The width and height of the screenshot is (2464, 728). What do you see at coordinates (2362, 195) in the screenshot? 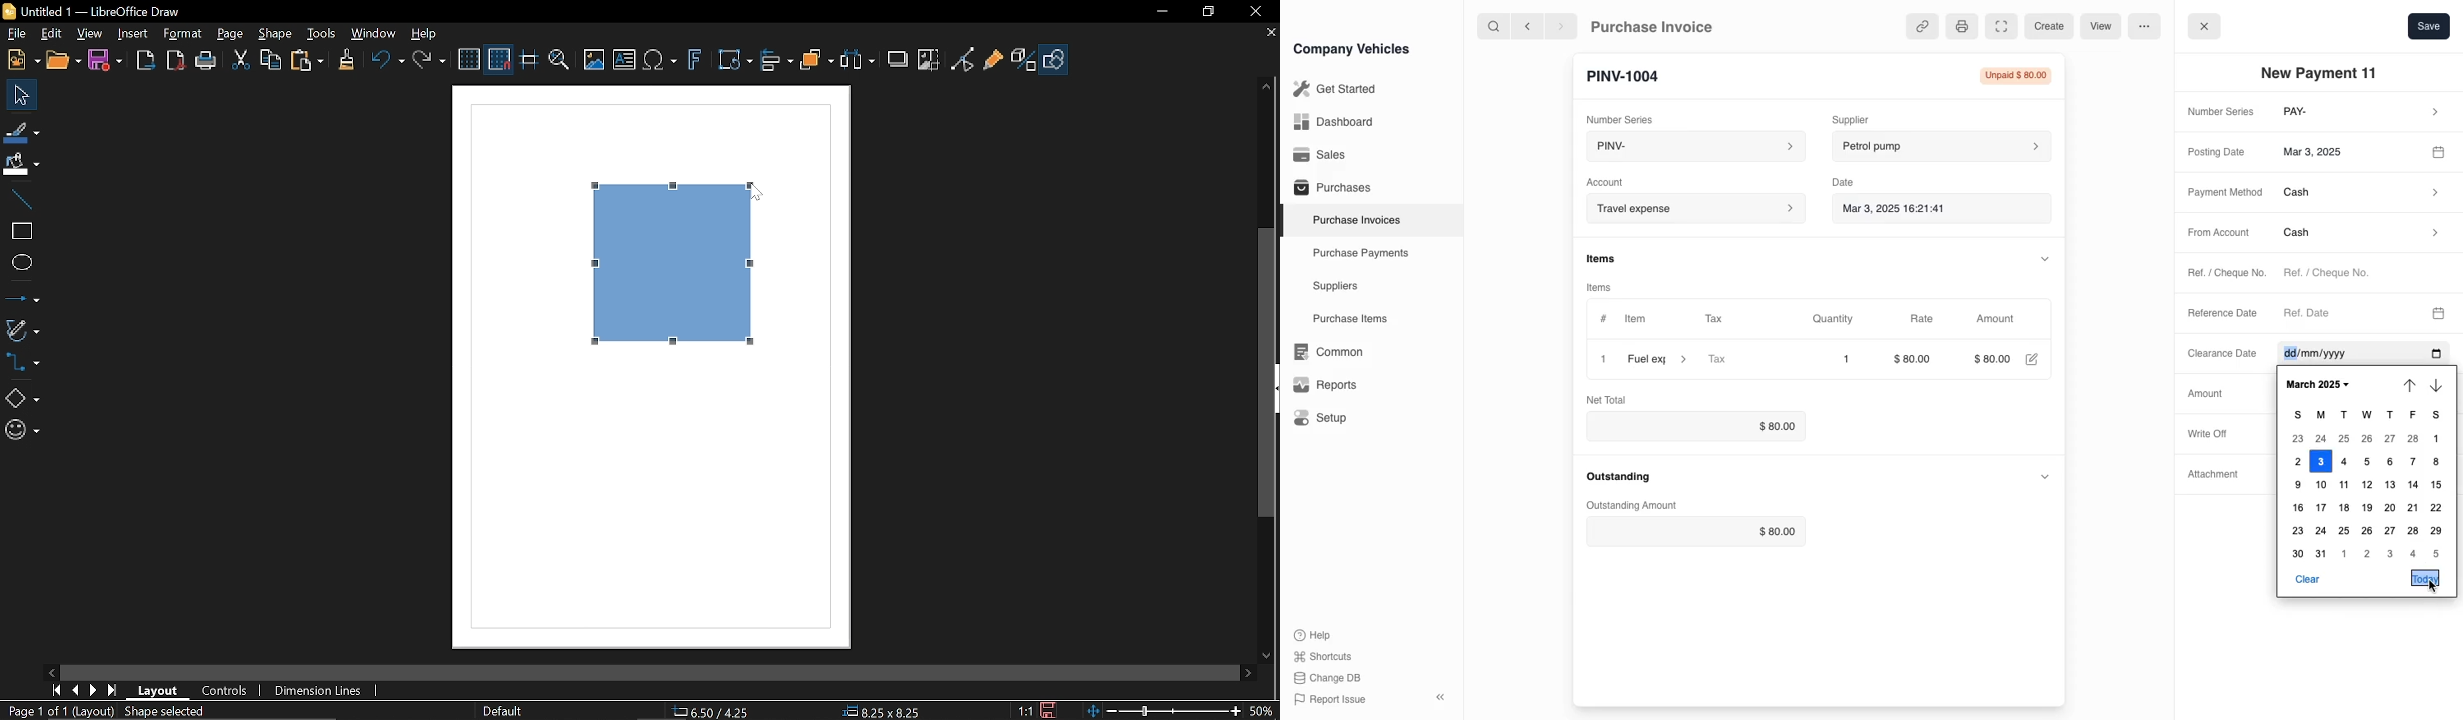
I see `cash` at bounding box center [2362, 195].